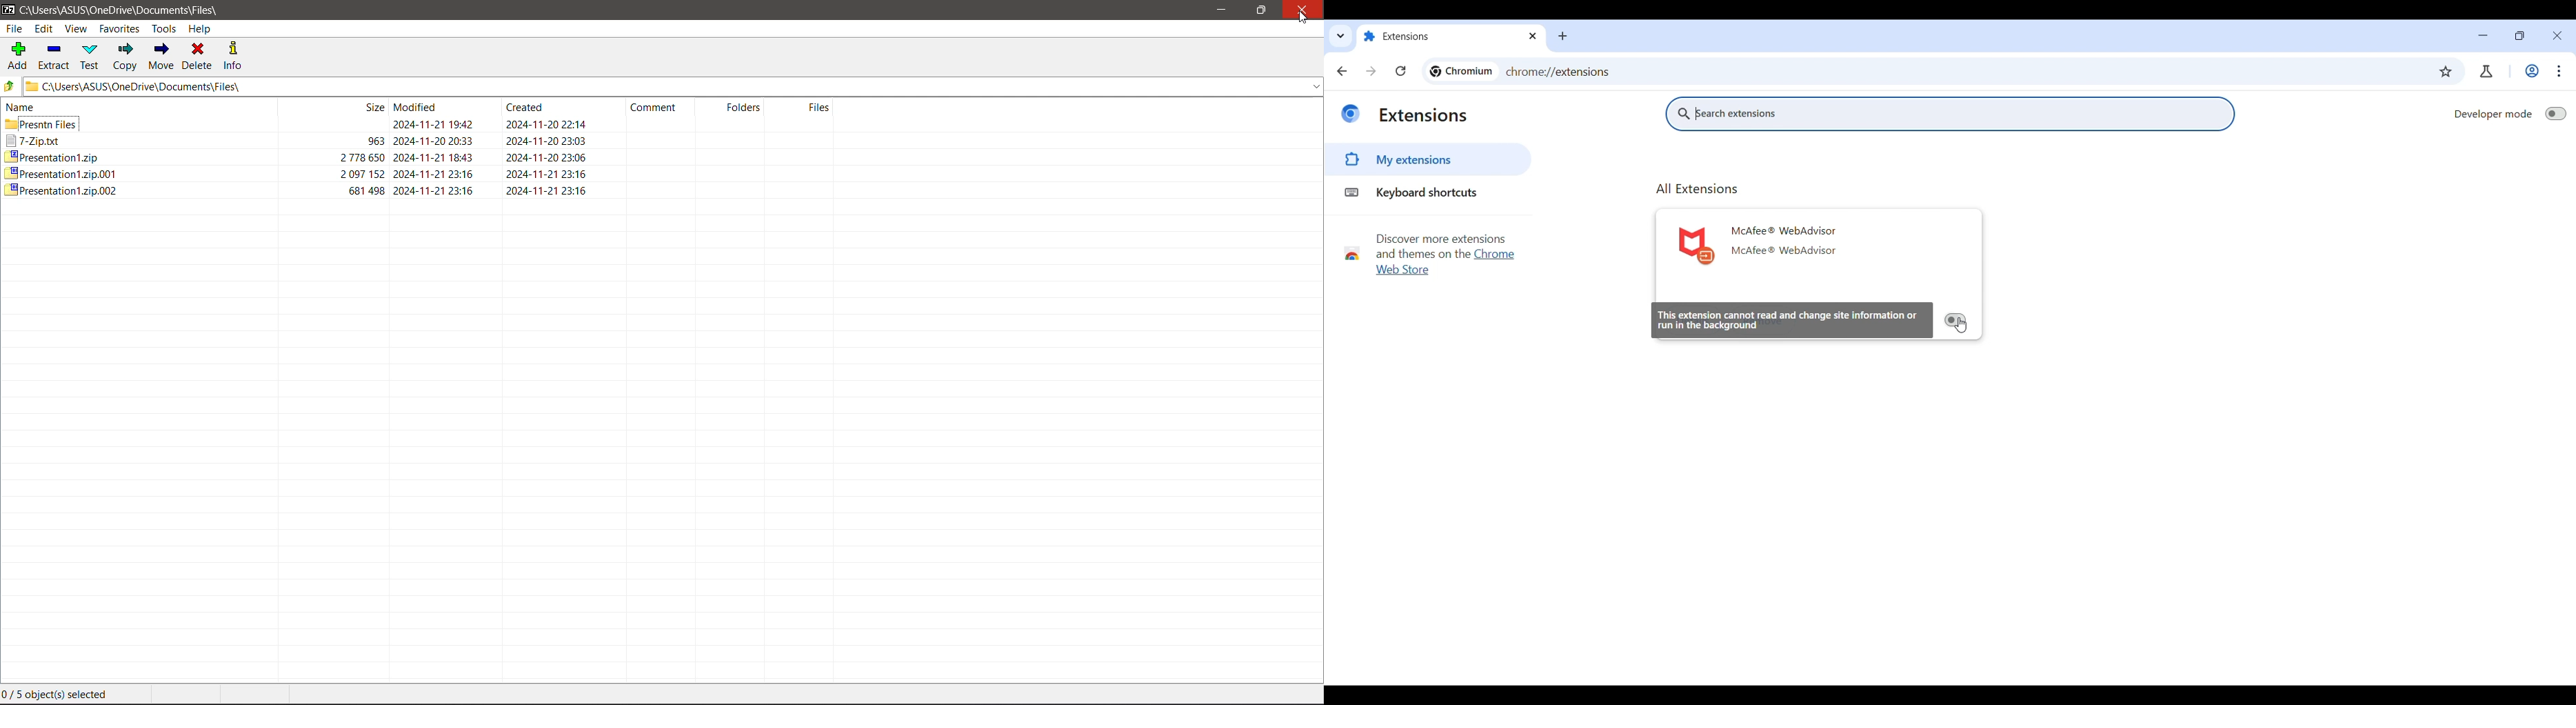 The width and height of the screenshot is (2576, 728). I want to click on Extract, so click(54, 57).